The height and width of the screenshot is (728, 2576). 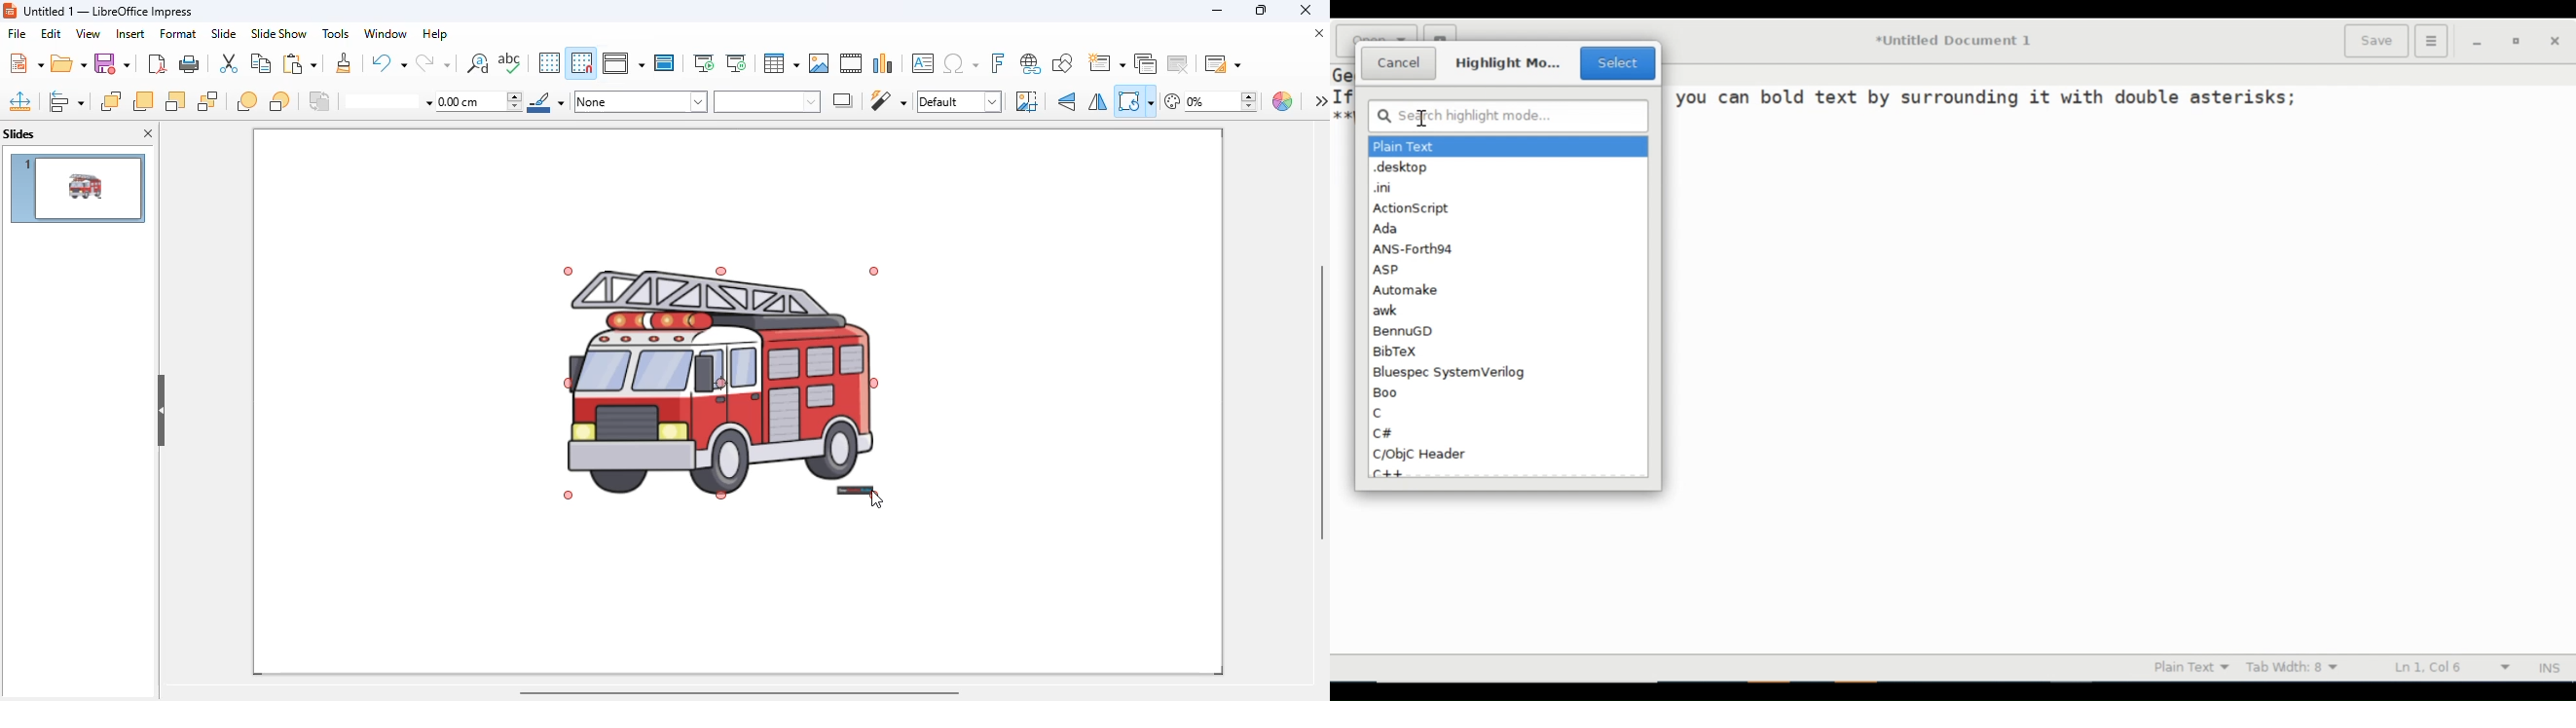 I want to click on close, so click(x=2555, y=40).